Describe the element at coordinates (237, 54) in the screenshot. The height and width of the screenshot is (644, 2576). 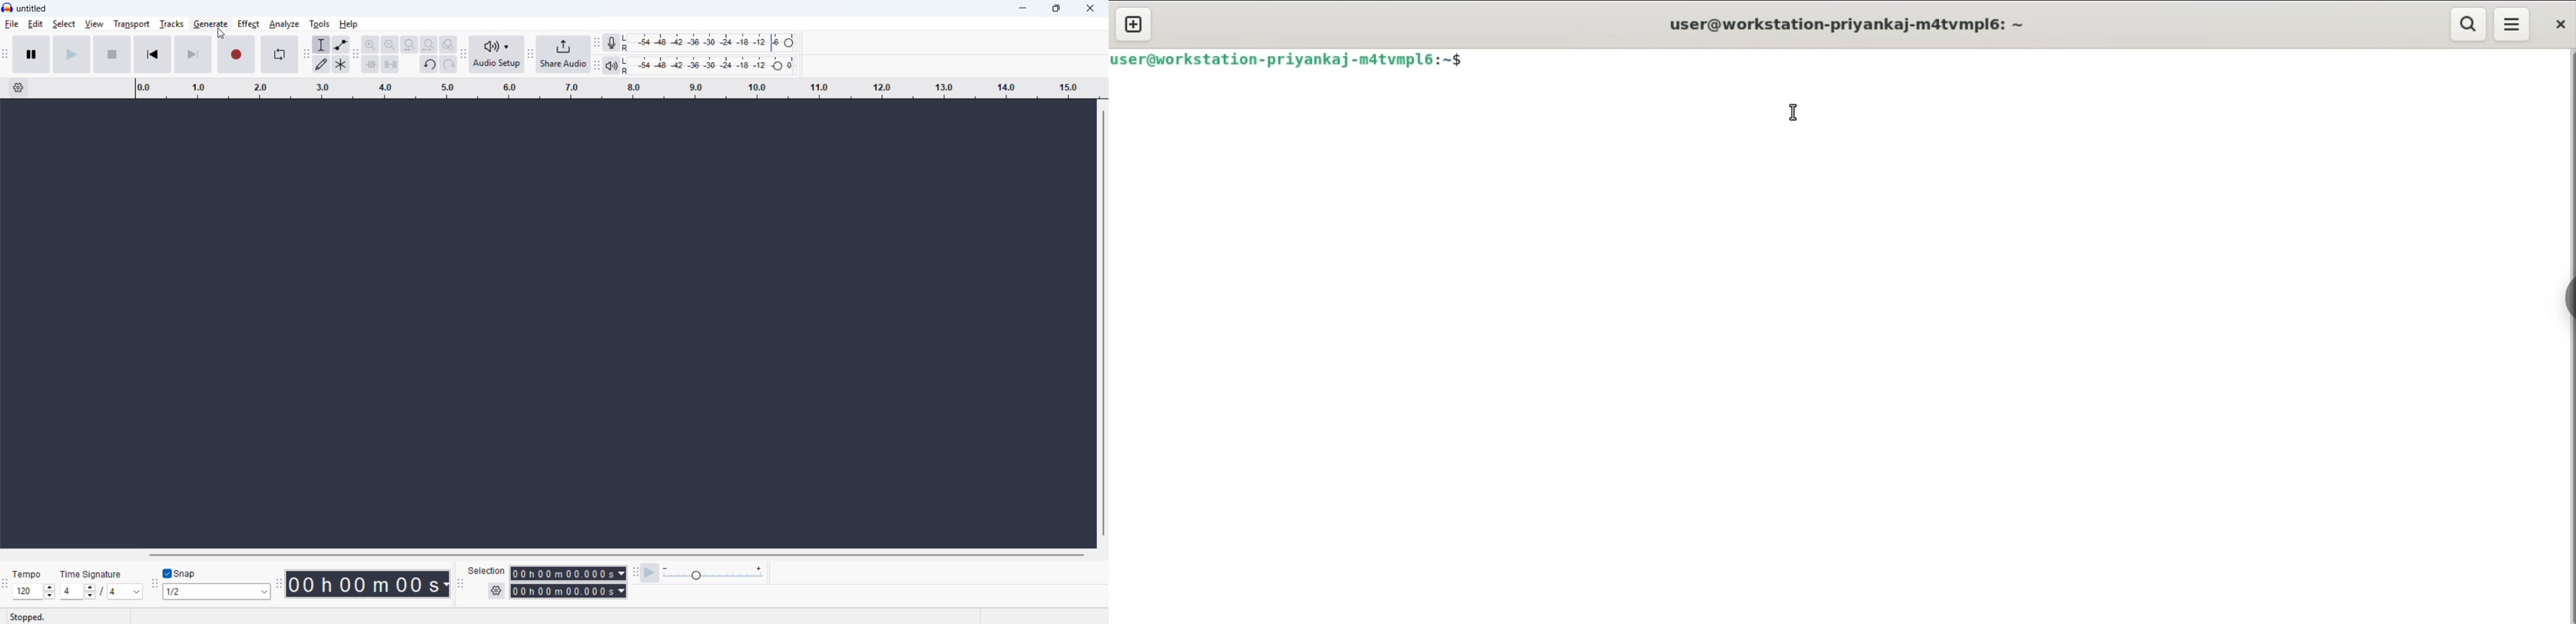
I see `Record ` at that location.